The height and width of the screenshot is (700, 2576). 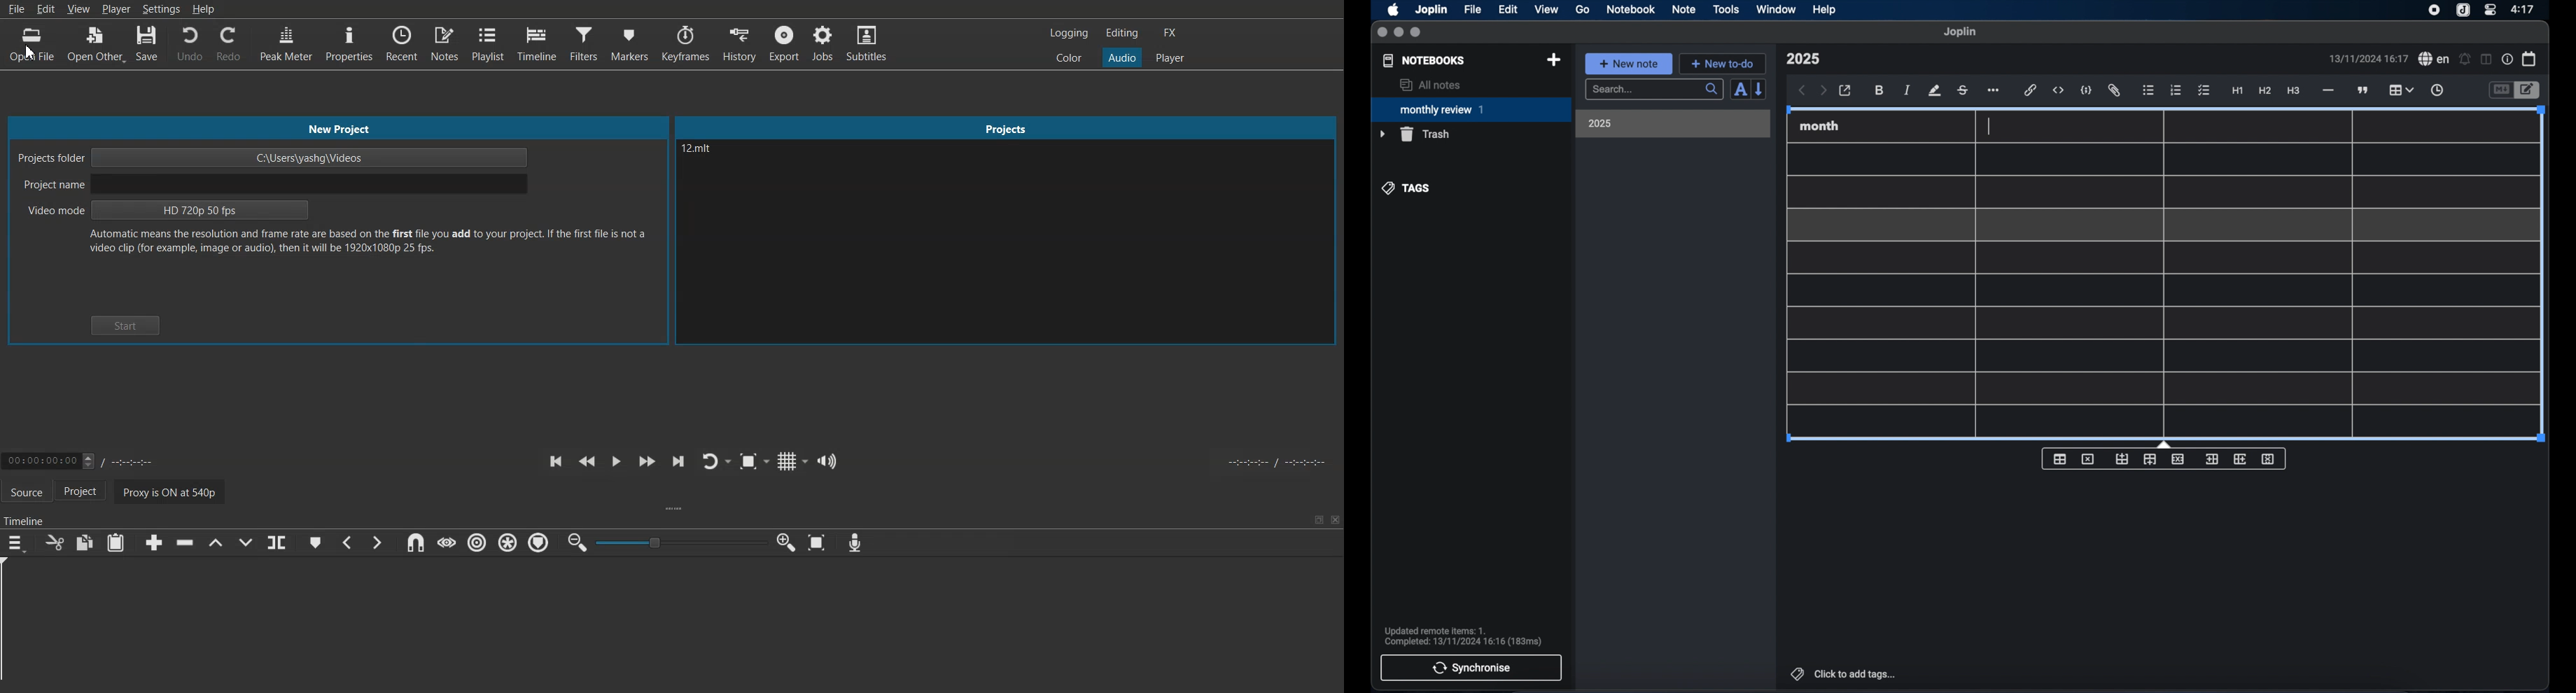 I want to click on Snap, so click(x=413, y=542).